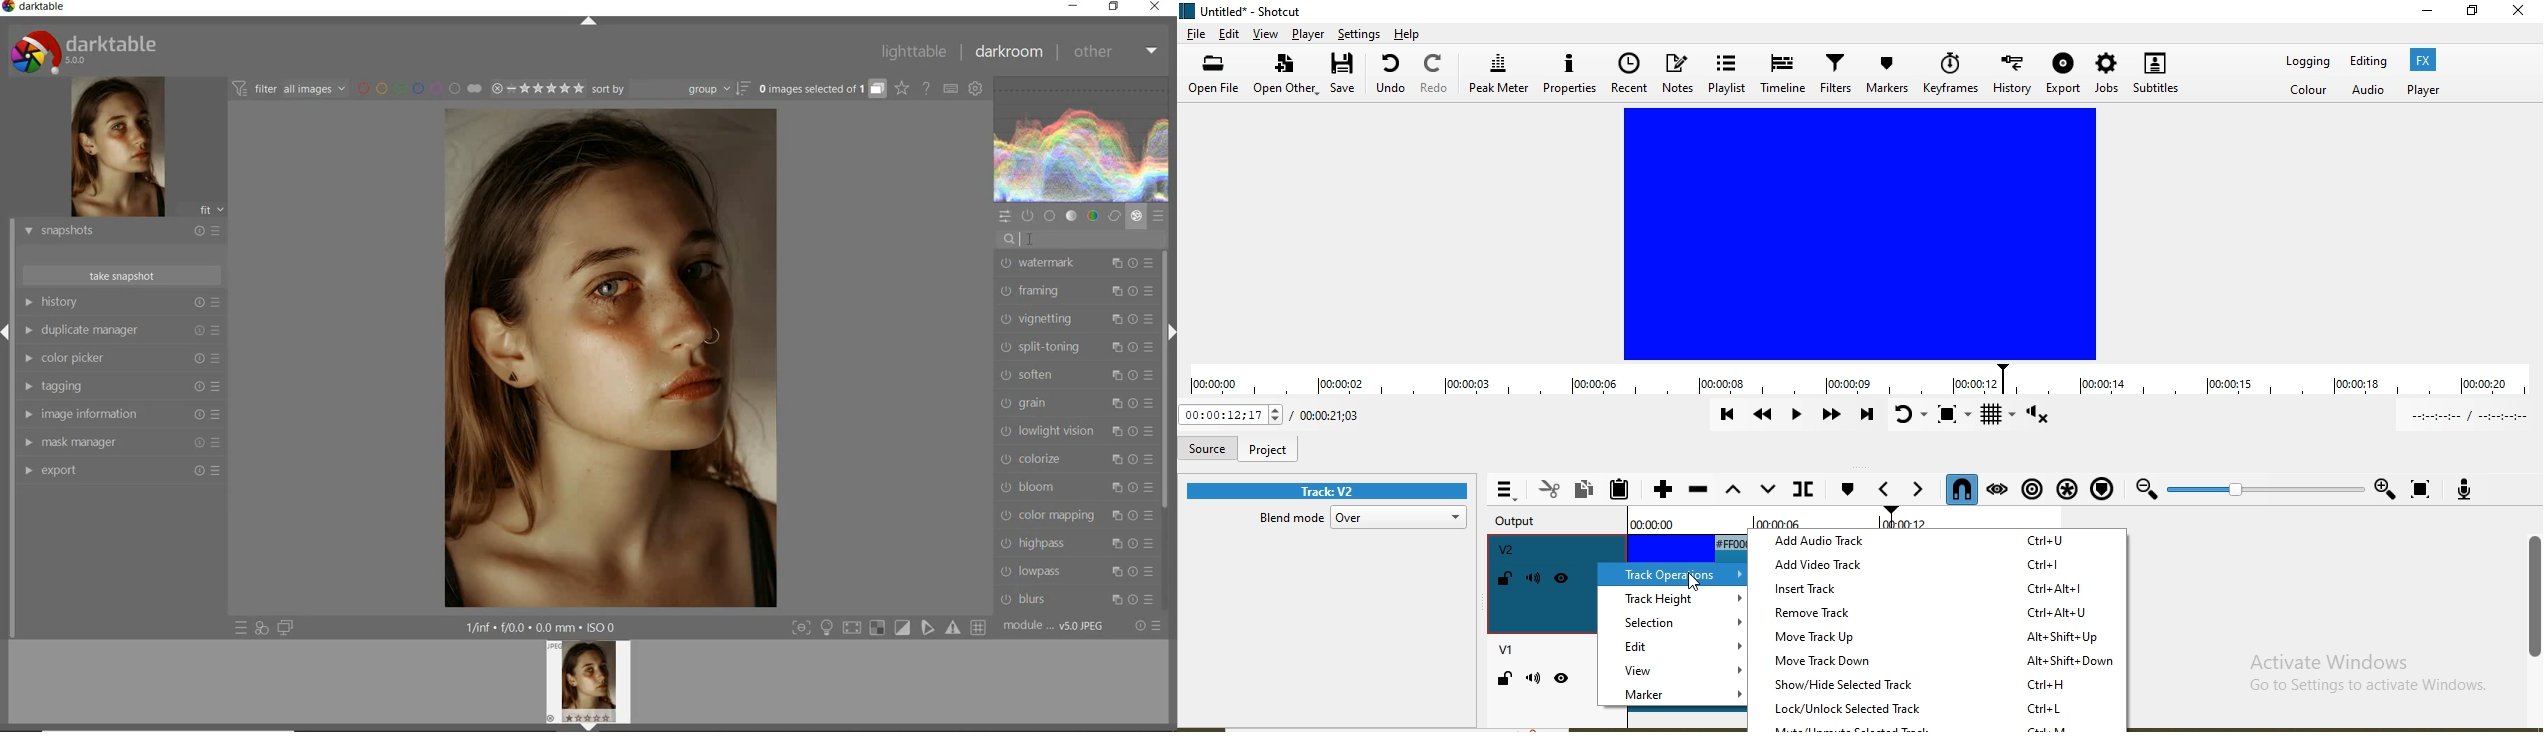  What do you see at coordinates (2465, 488) in the screenshot?
I see `Record audio` at bounding box center [2465, 488].